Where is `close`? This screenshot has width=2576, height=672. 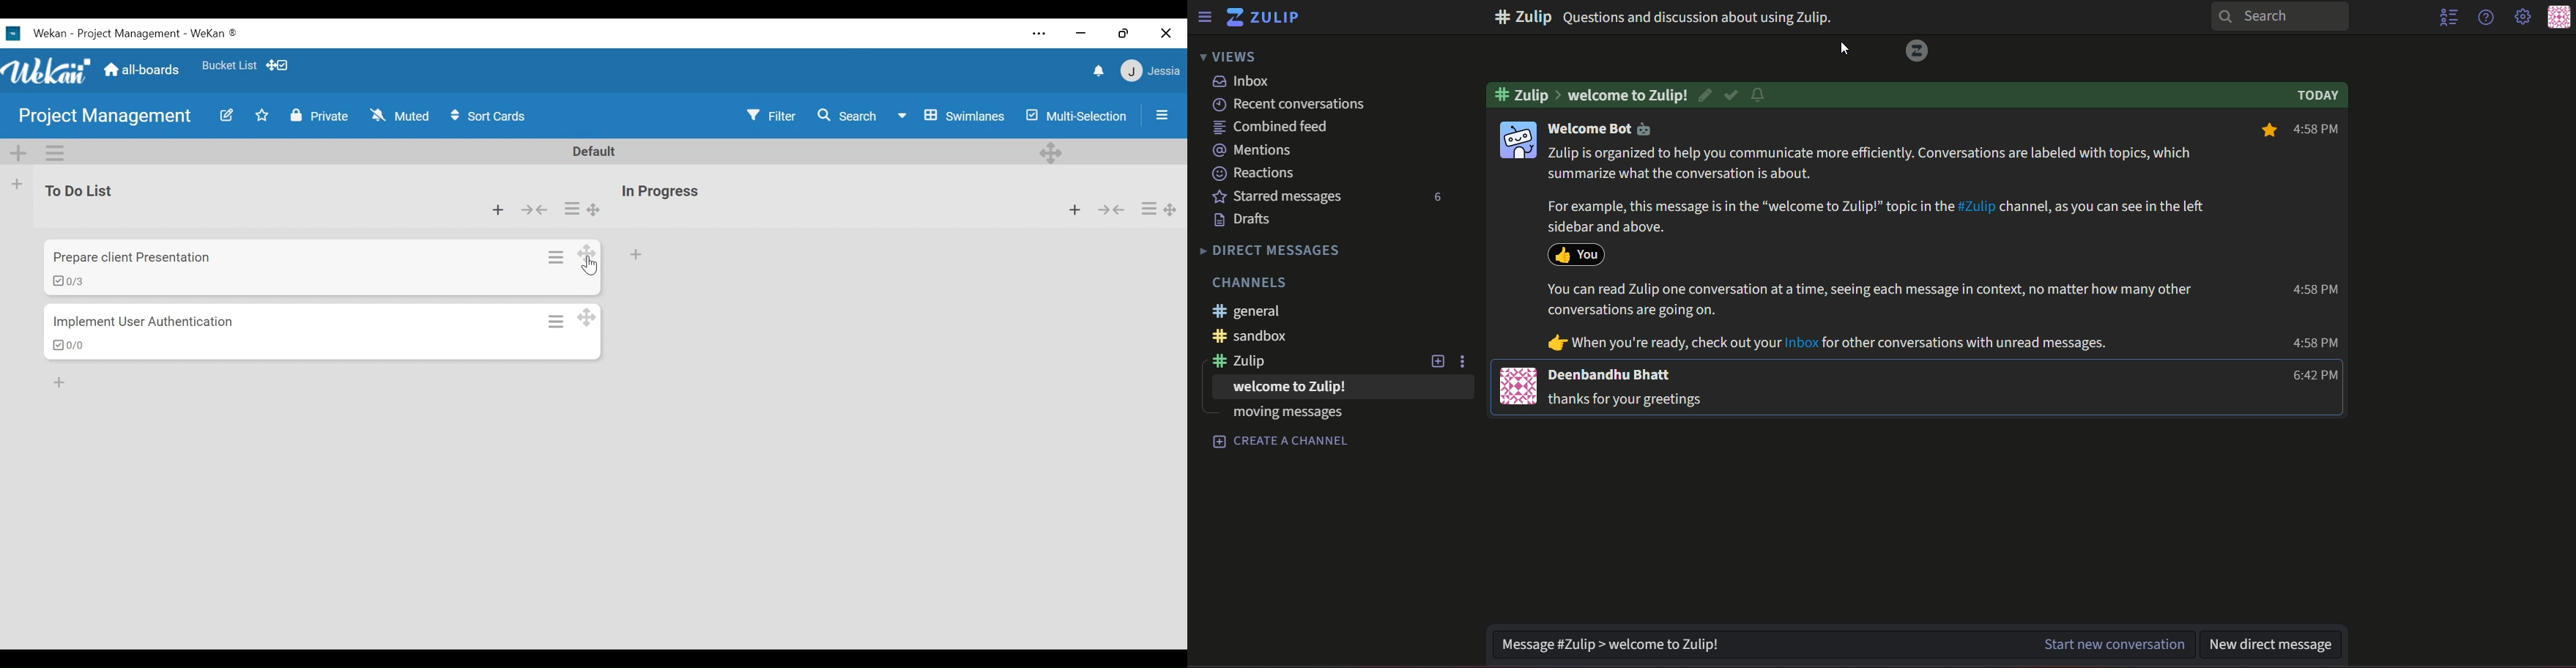
close is located at coordinates (1166, 33).